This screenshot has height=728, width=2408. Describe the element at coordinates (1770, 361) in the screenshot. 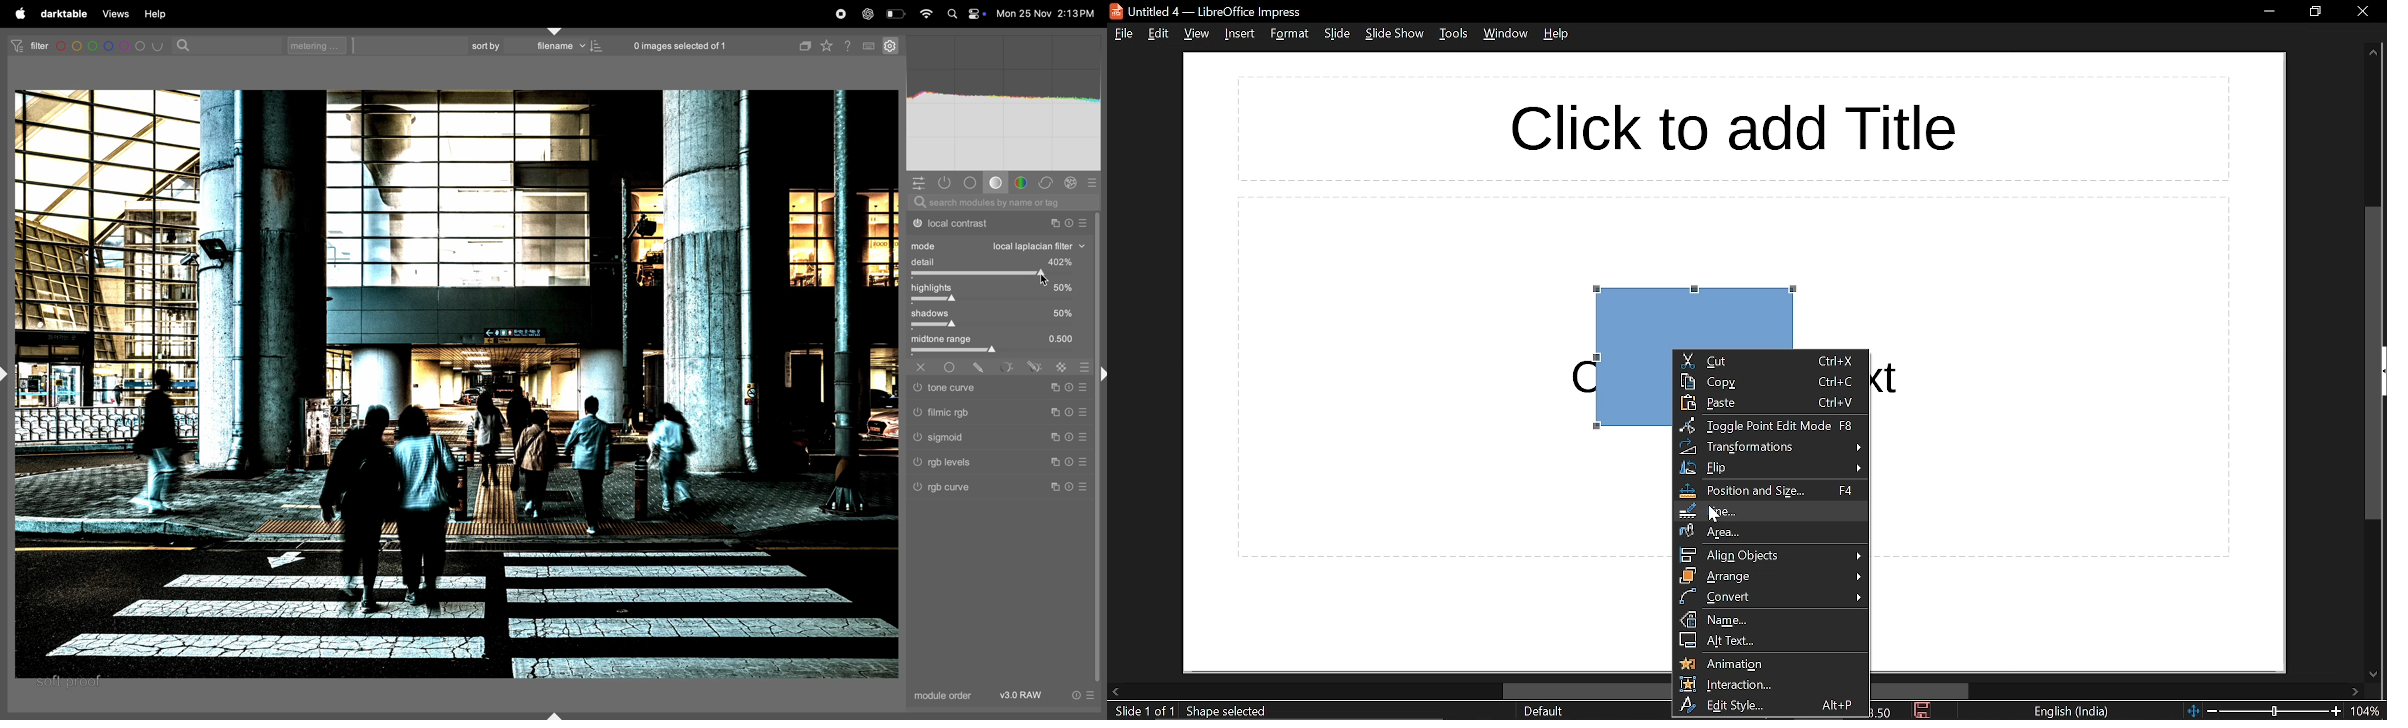

I see `cut` at that location.